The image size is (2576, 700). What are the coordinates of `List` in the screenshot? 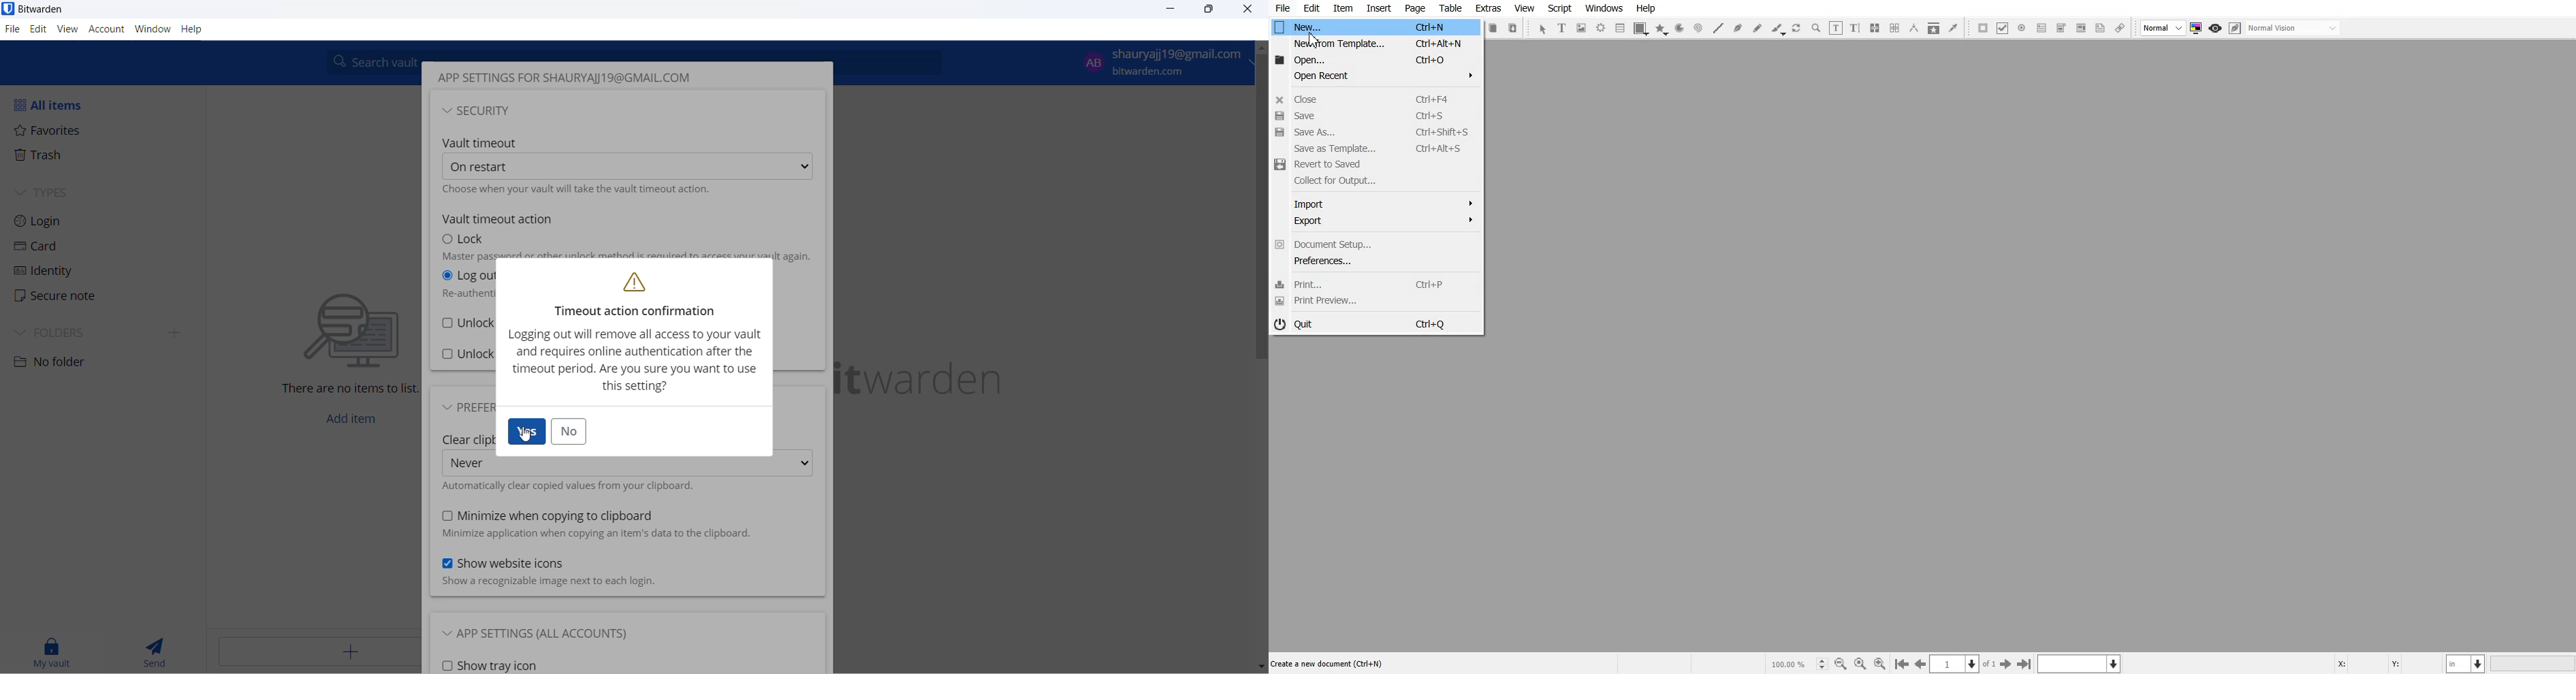 It's located at (1621, 27).